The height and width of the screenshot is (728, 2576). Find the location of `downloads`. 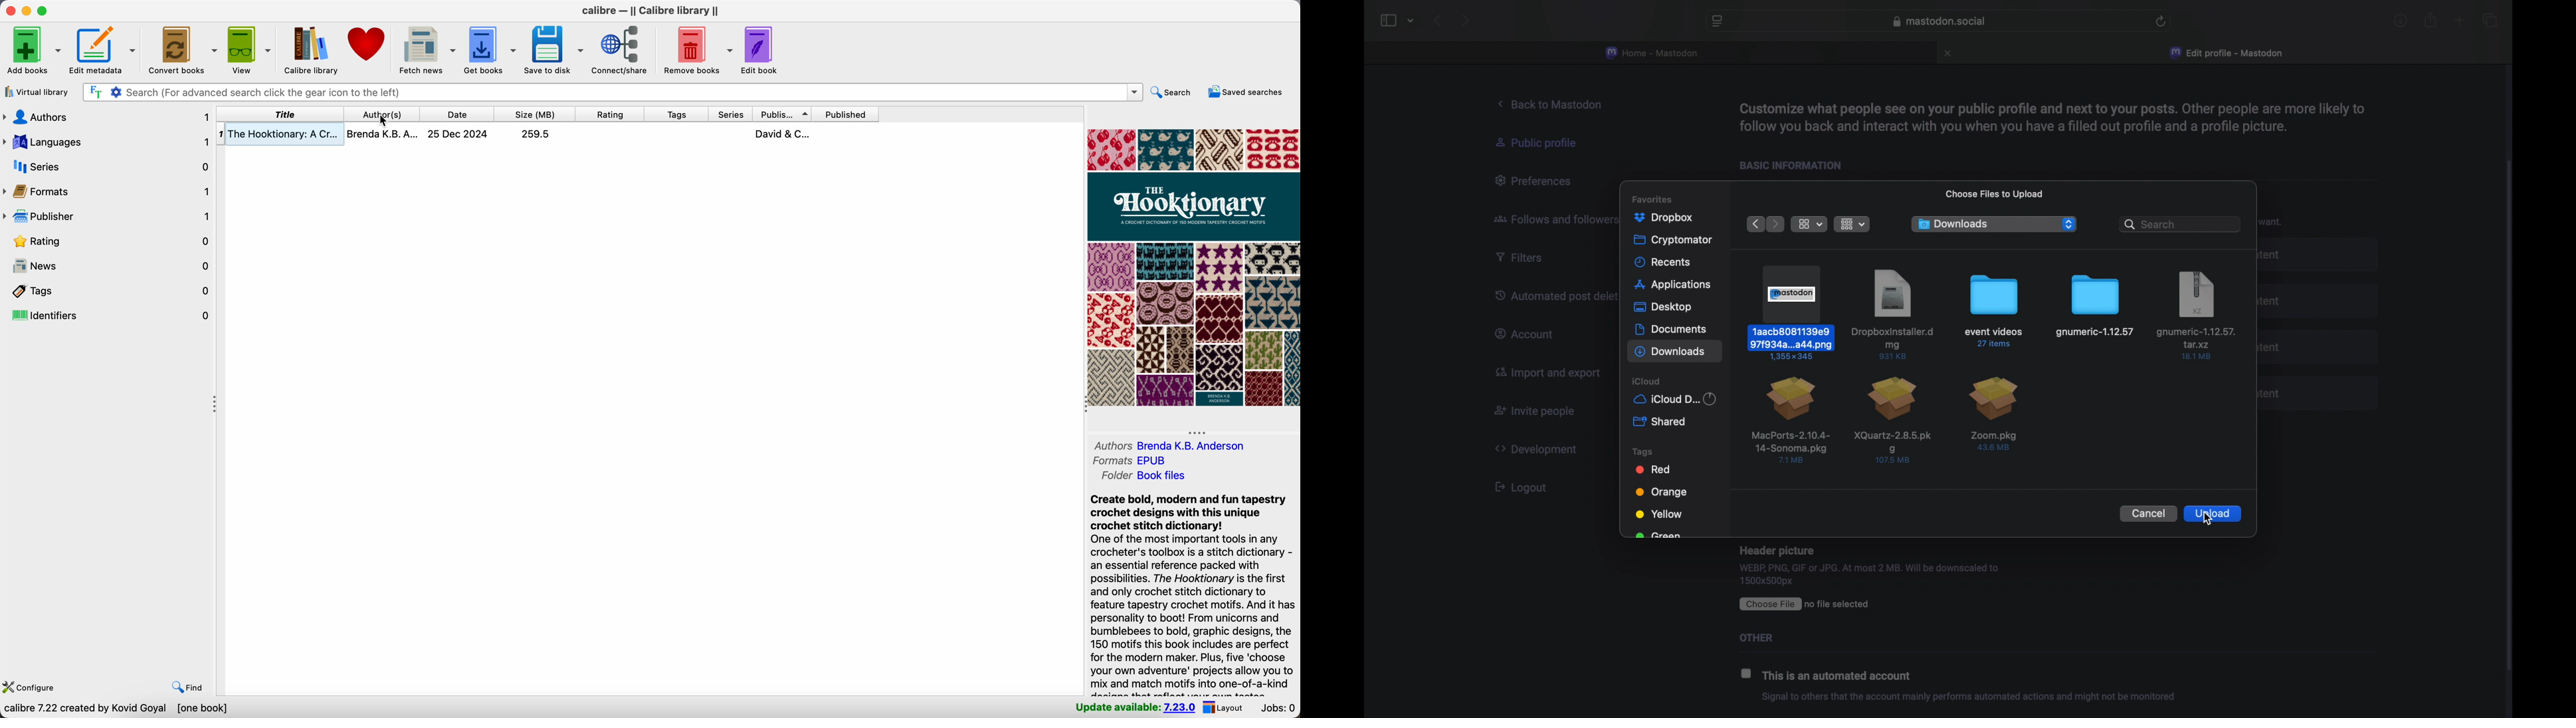

downloads is located at coordinates (1954, 223).